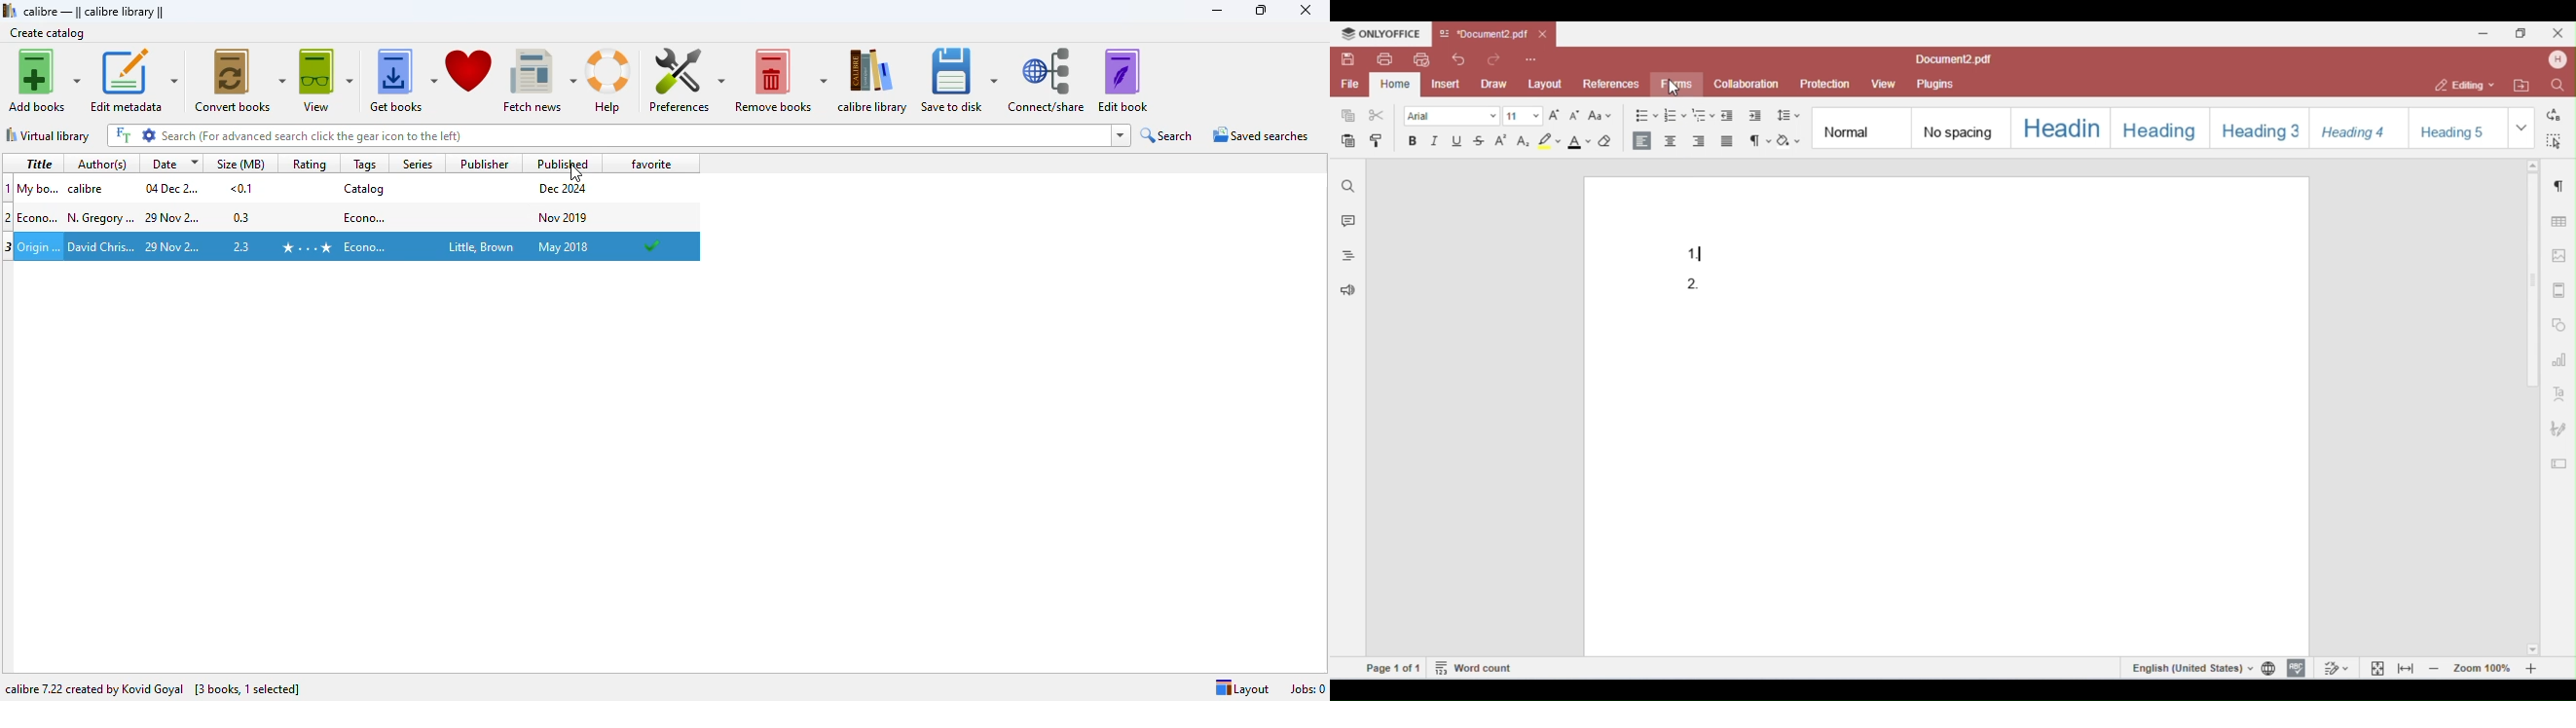  I want to click on minimize, so click(1218, 11).